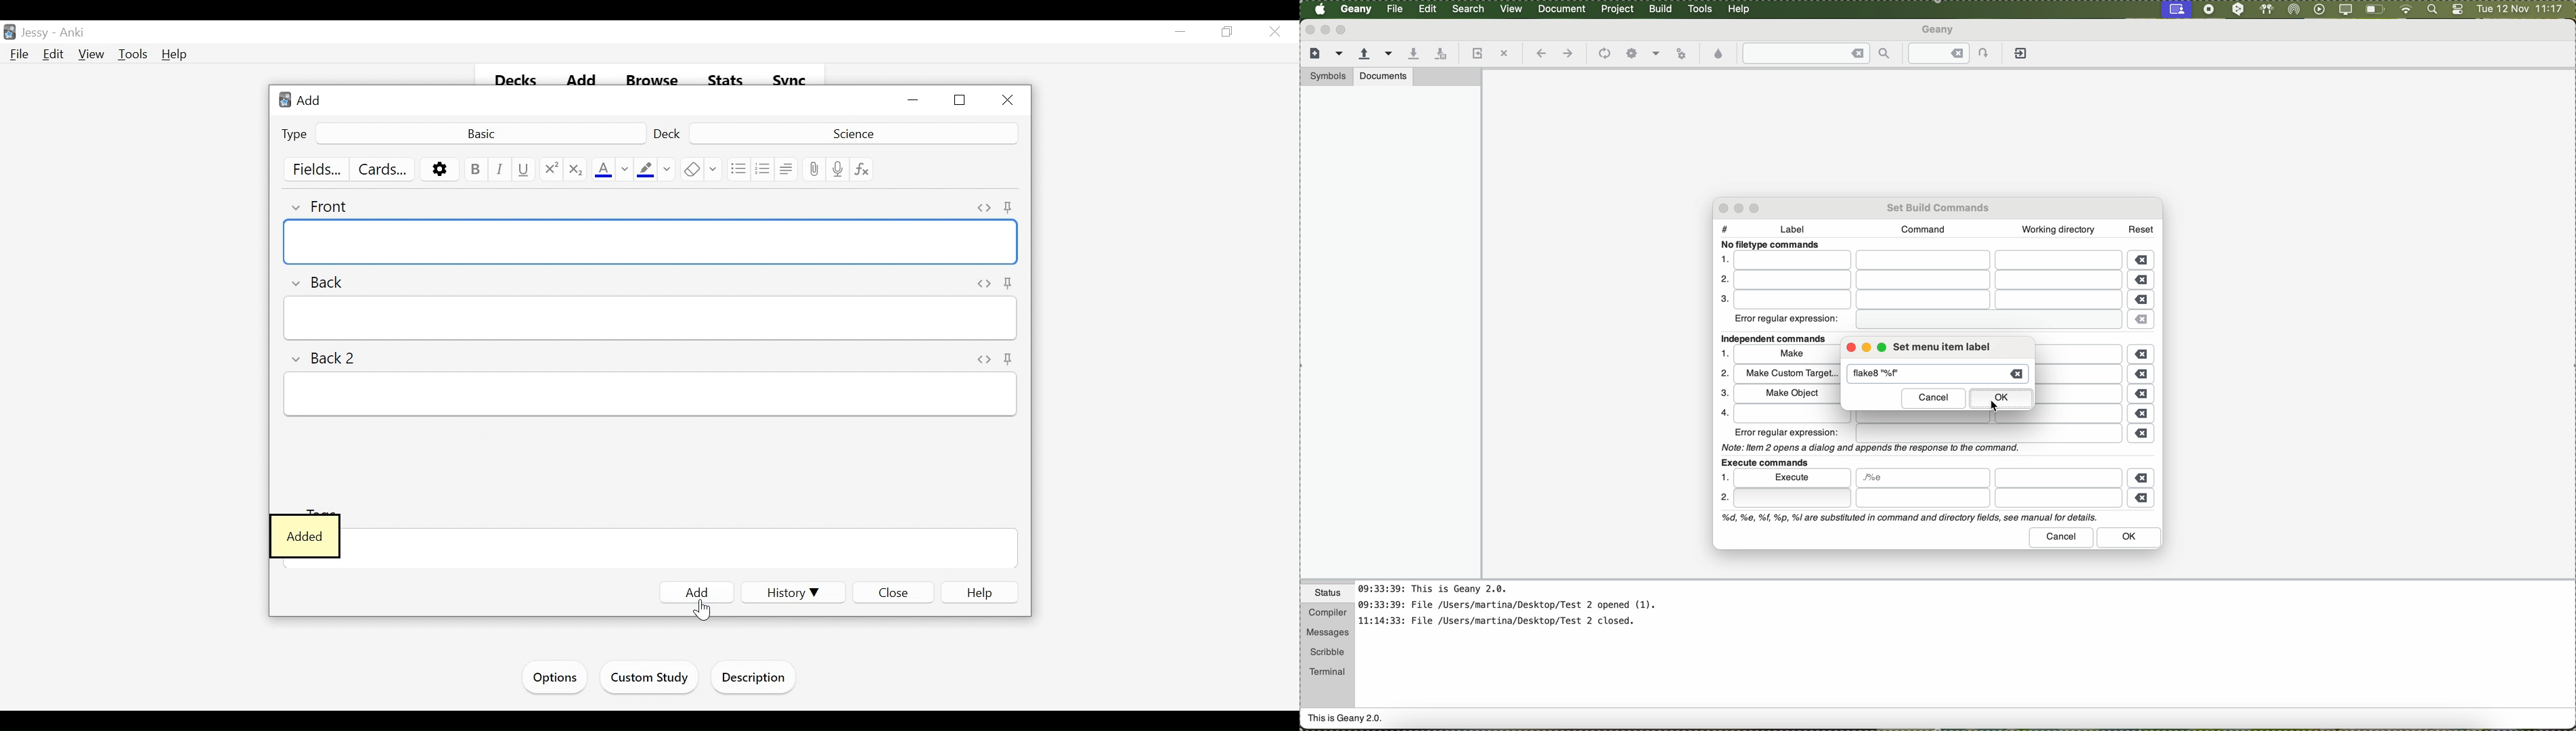 The width and height of the screenshot is (2576, 756). Describe the element at coordinates (984, 358) in the screenshot. I see `Toggle HTML editor` at that location.